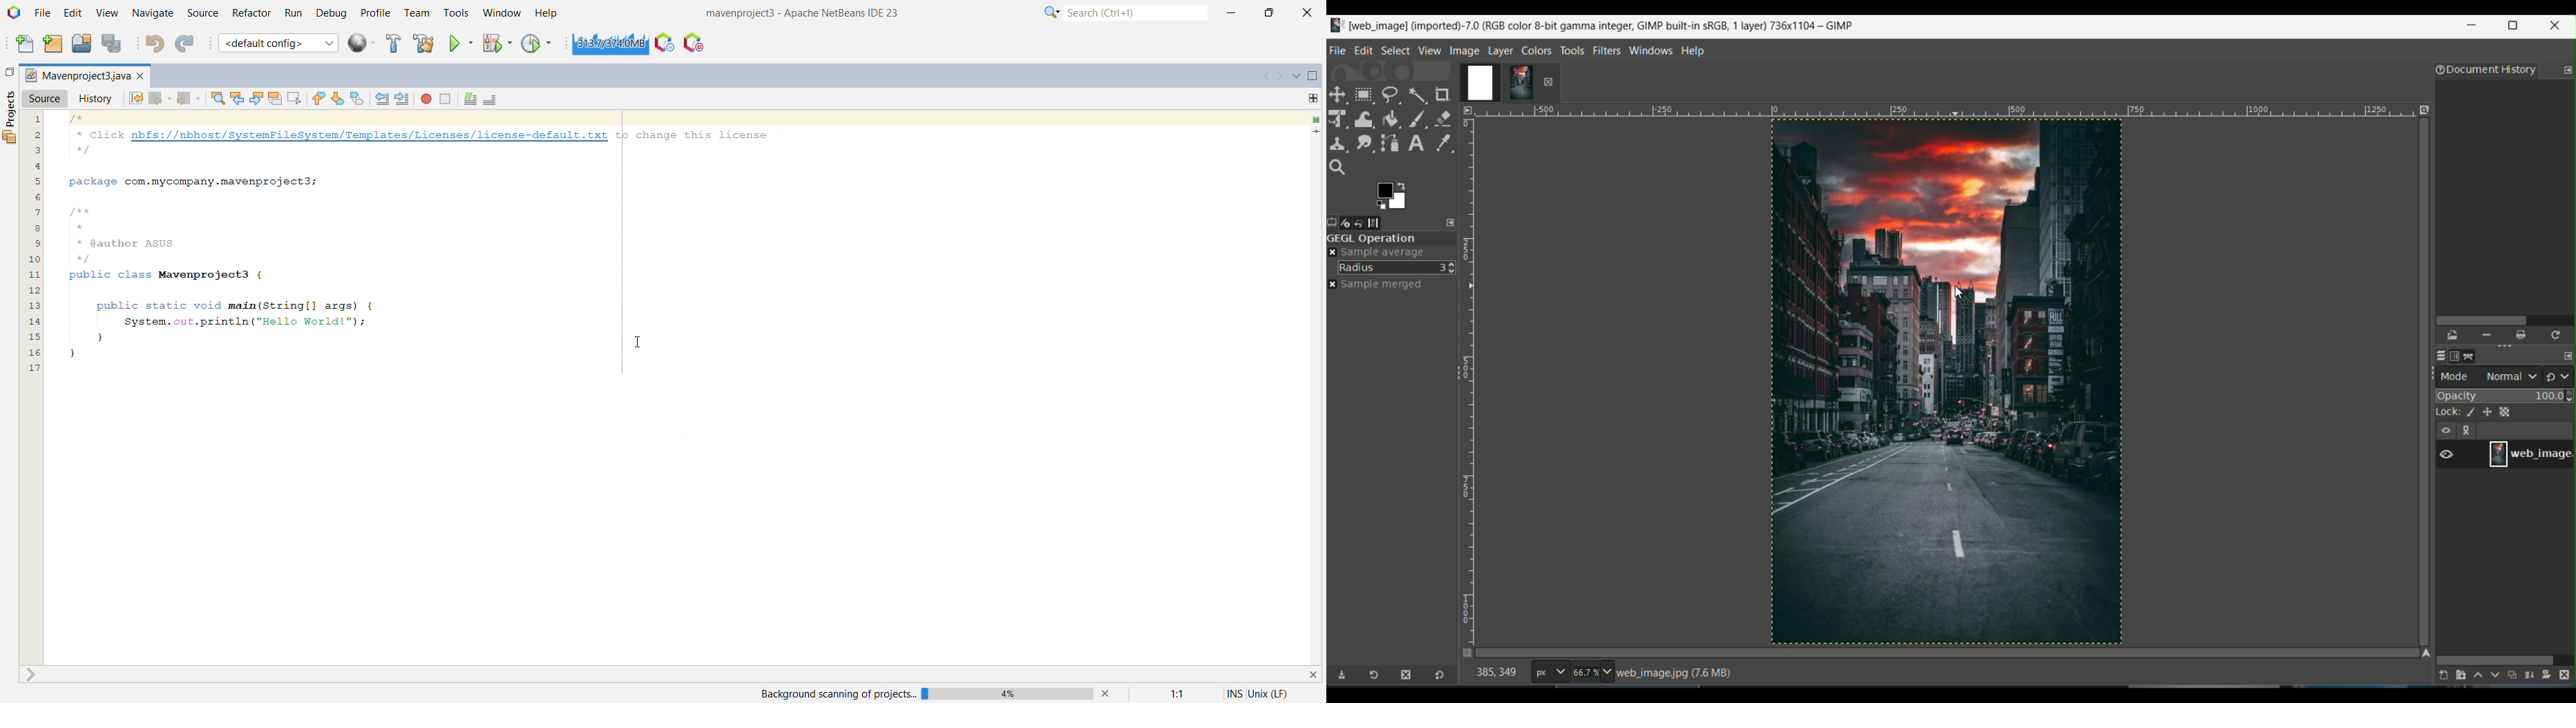  Describe the element at coordinates (1391, 238) in the screenshot. I see `gegl operation` at that location.